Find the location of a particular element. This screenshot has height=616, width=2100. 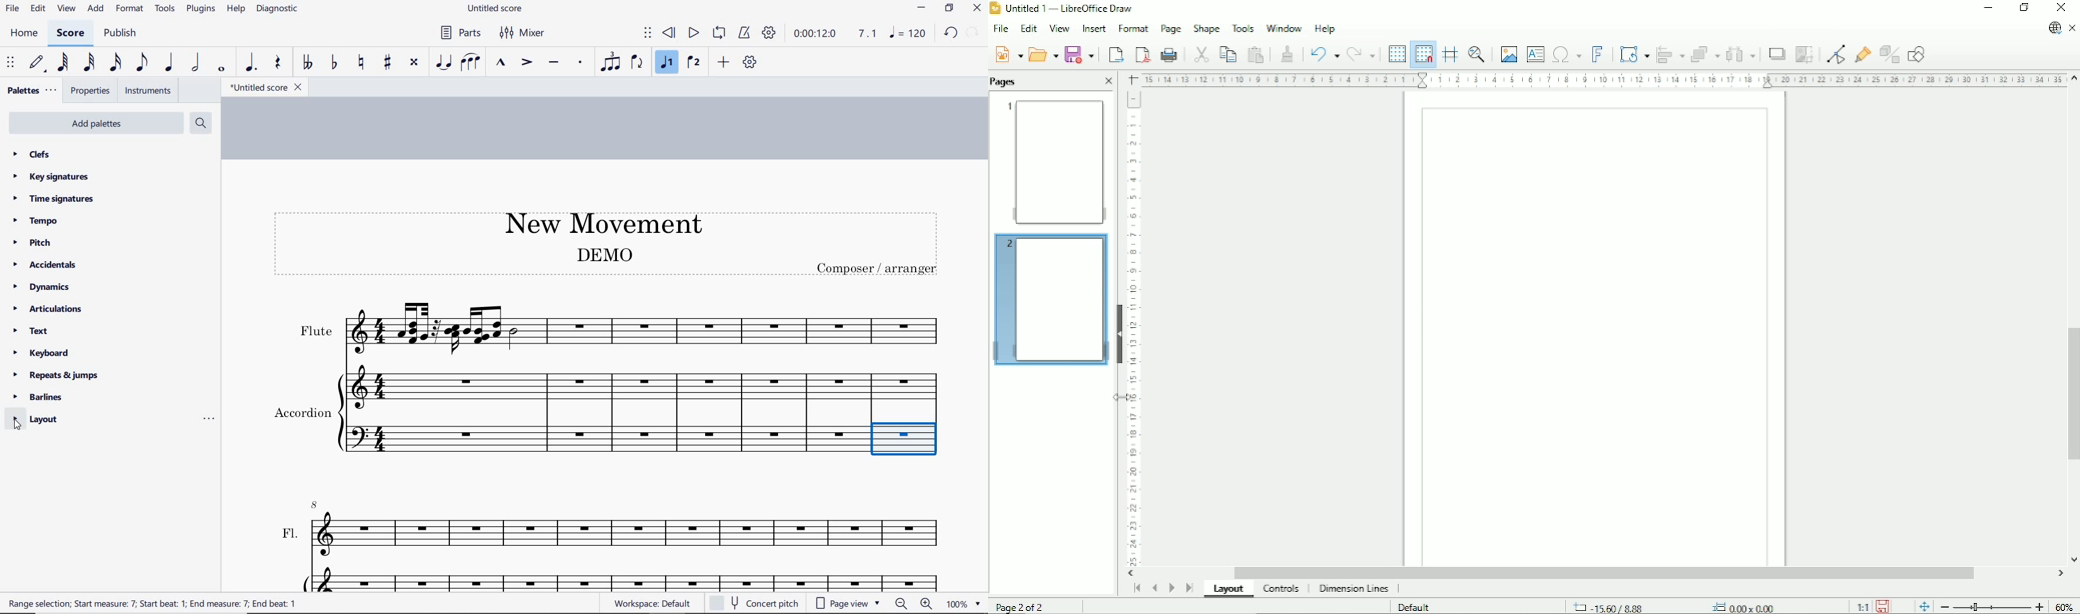

Vertical scrollbar is located at coordinates (2070, 395).